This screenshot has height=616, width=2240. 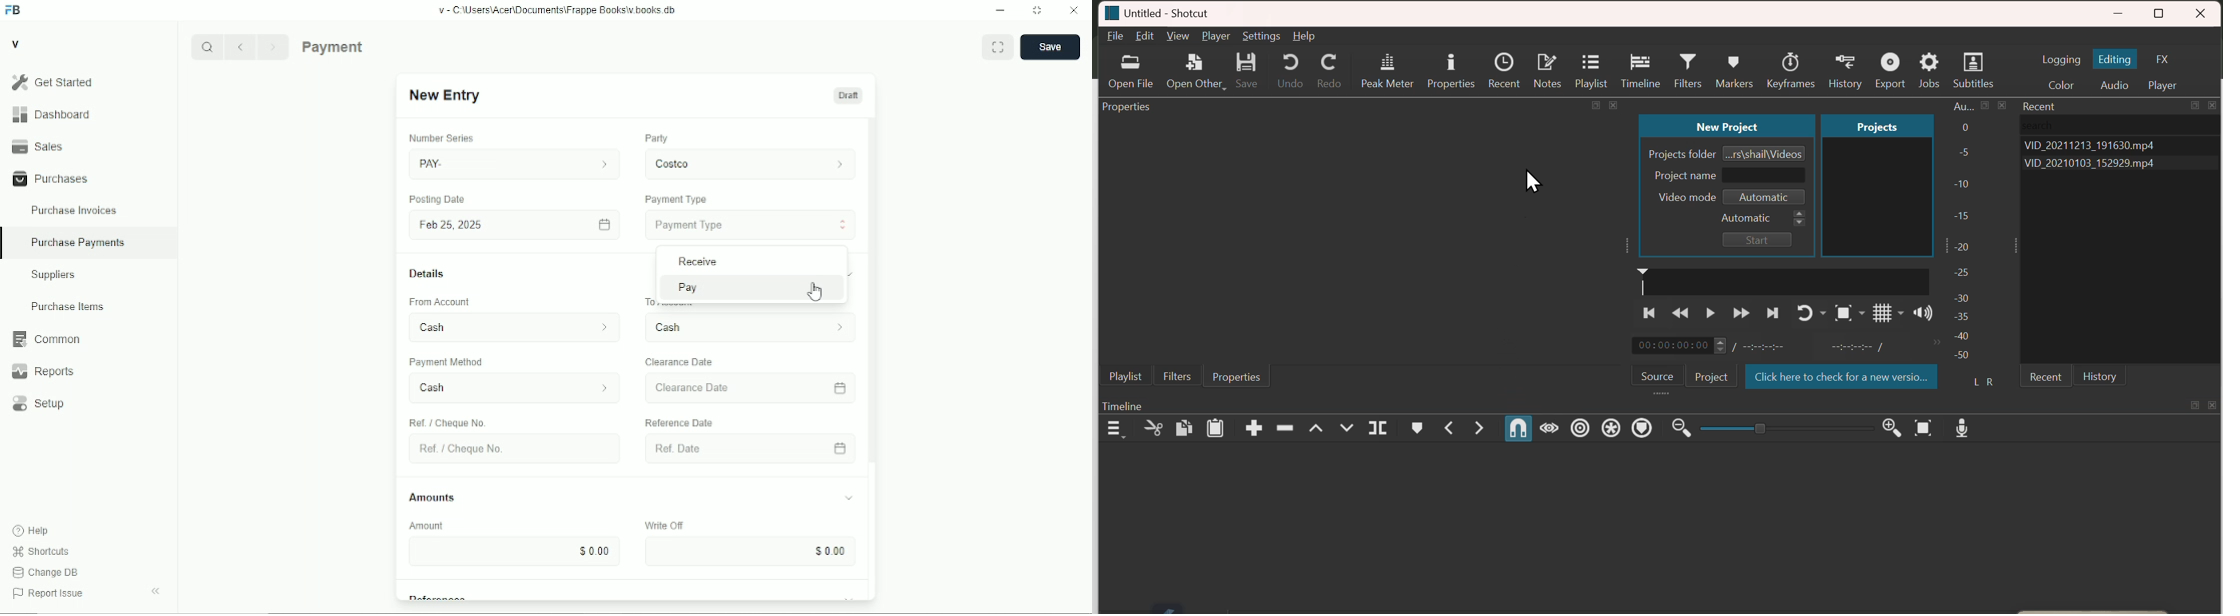 What do you see at coordinates (1518, 428) in the screenshot?
I see `Snap` at bounding box center [1518, 428].